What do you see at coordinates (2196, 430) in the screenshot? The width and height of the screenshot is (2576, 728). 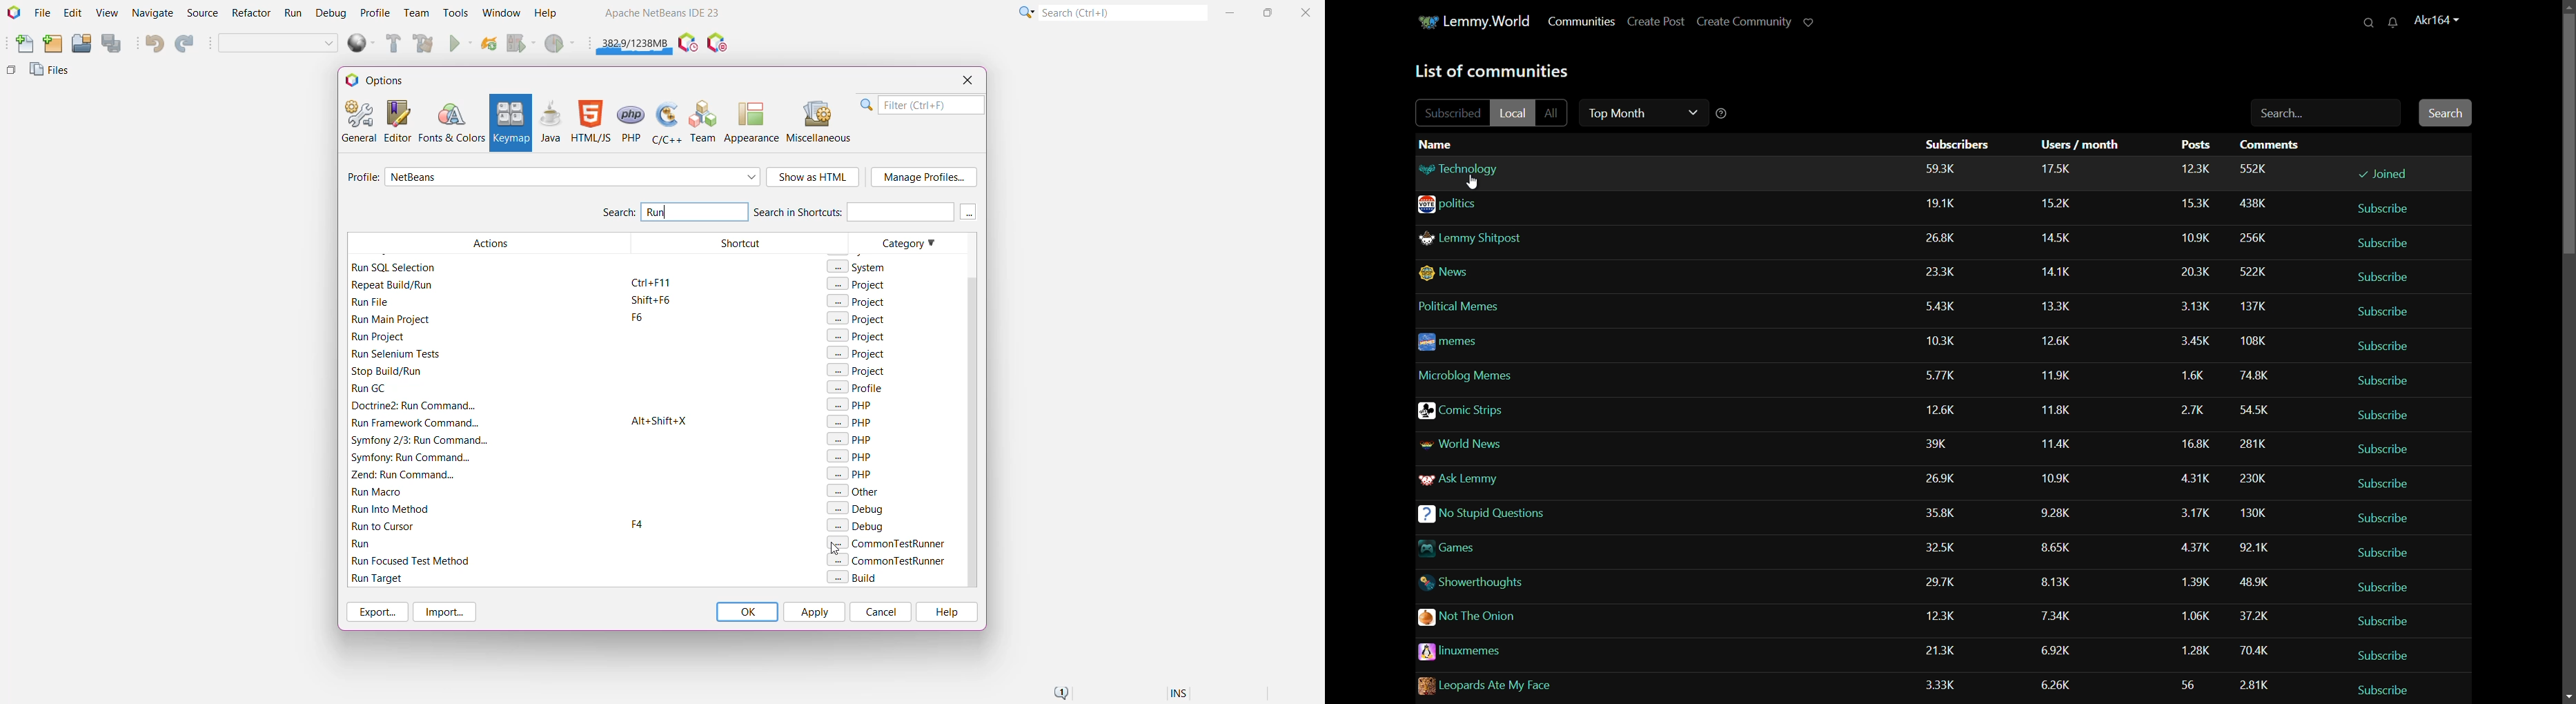 I see `posts` at bounding box center [2196, 430].